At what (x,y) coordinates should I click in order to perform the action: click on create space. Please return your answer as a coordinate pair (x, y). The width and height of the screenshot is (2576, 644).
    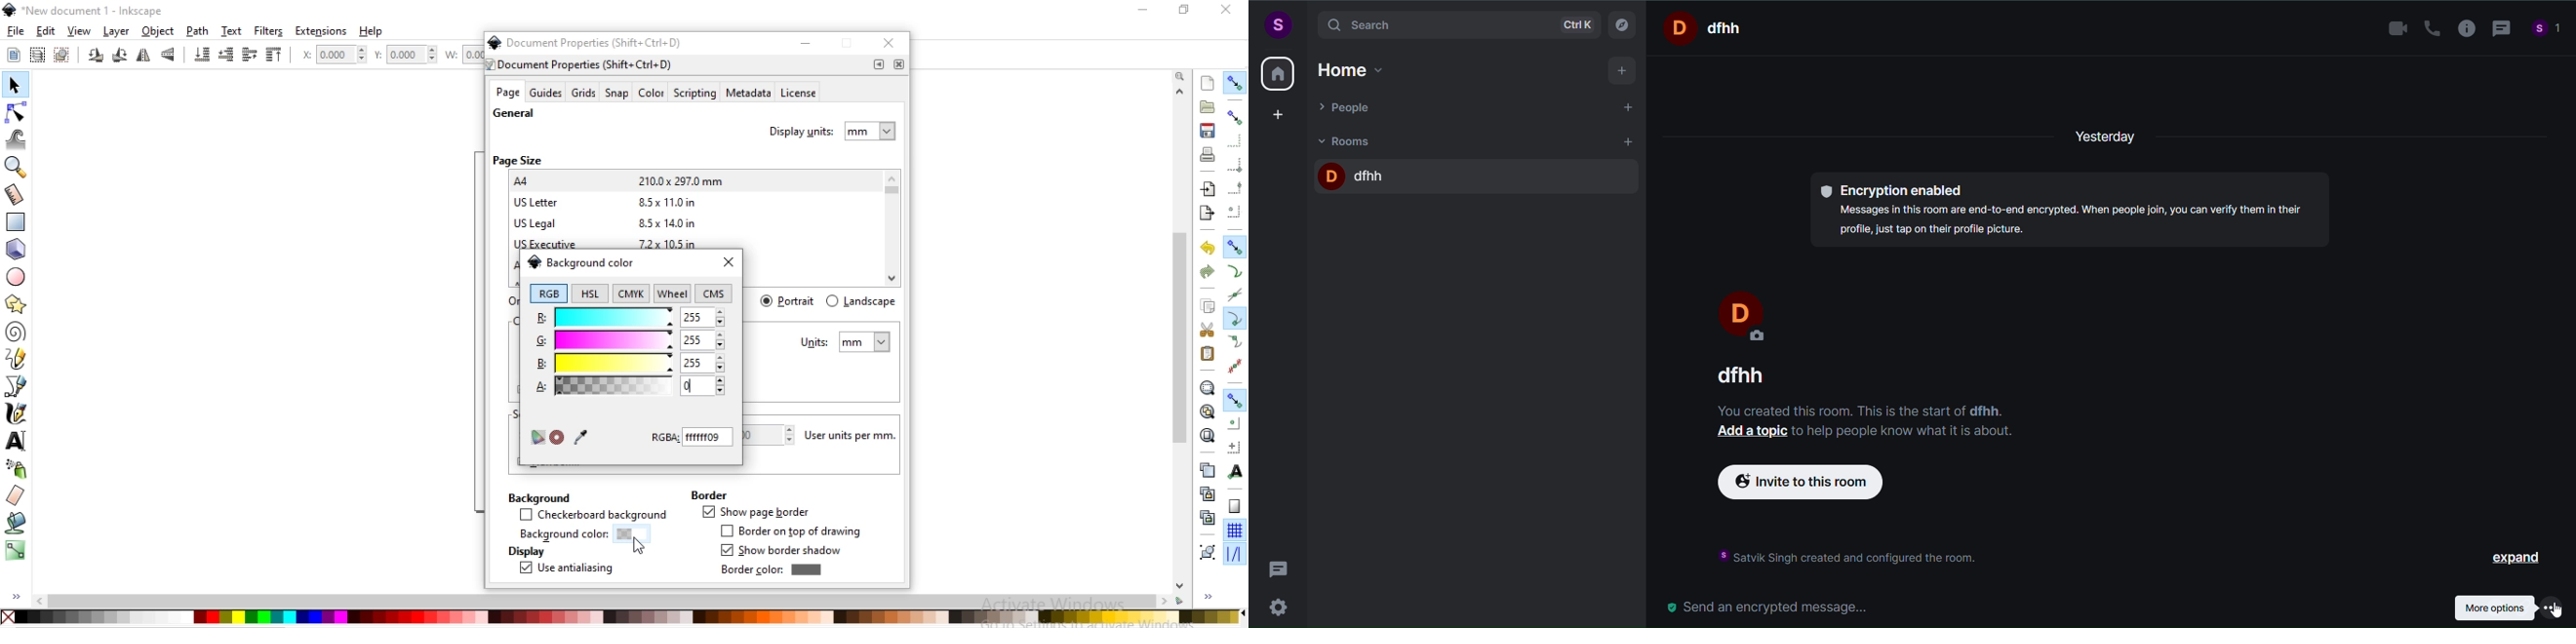
    Looking at the image, I should click on (1278, 114).